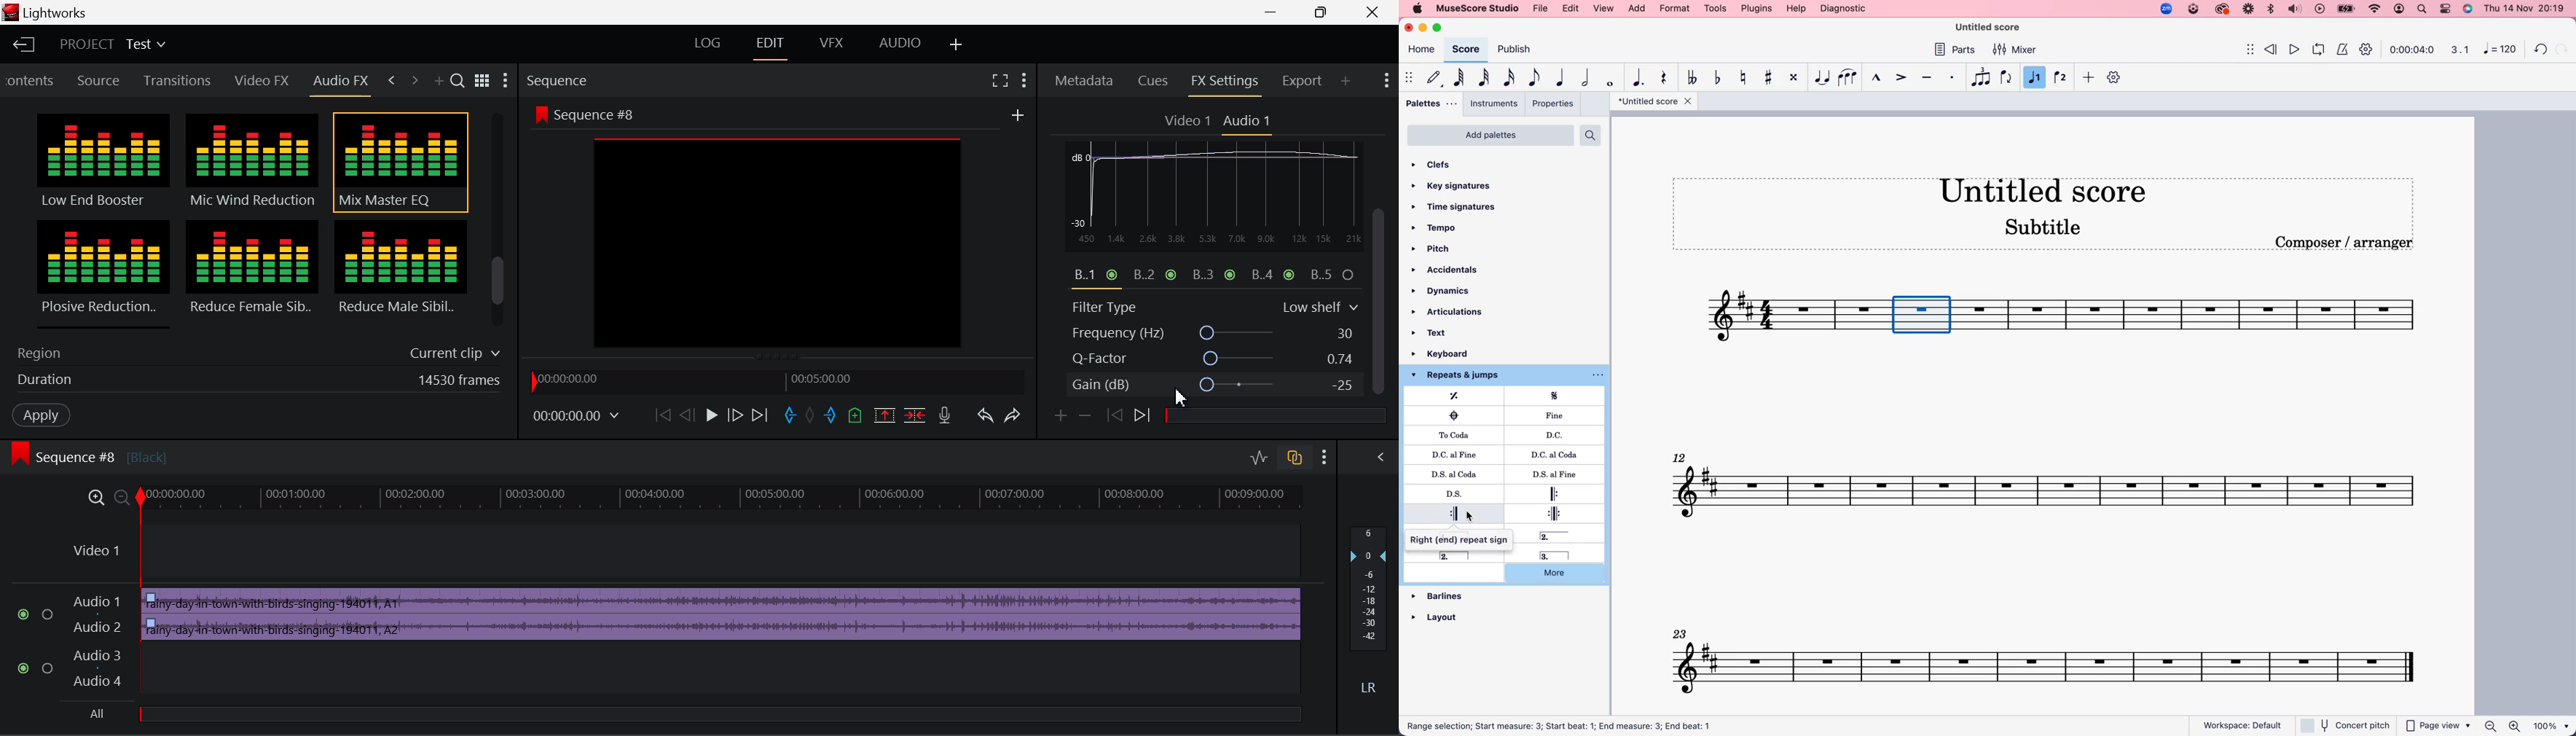 The height and width of the screenshot is (756, 2576). I want to click on more, so click(1562, 574).